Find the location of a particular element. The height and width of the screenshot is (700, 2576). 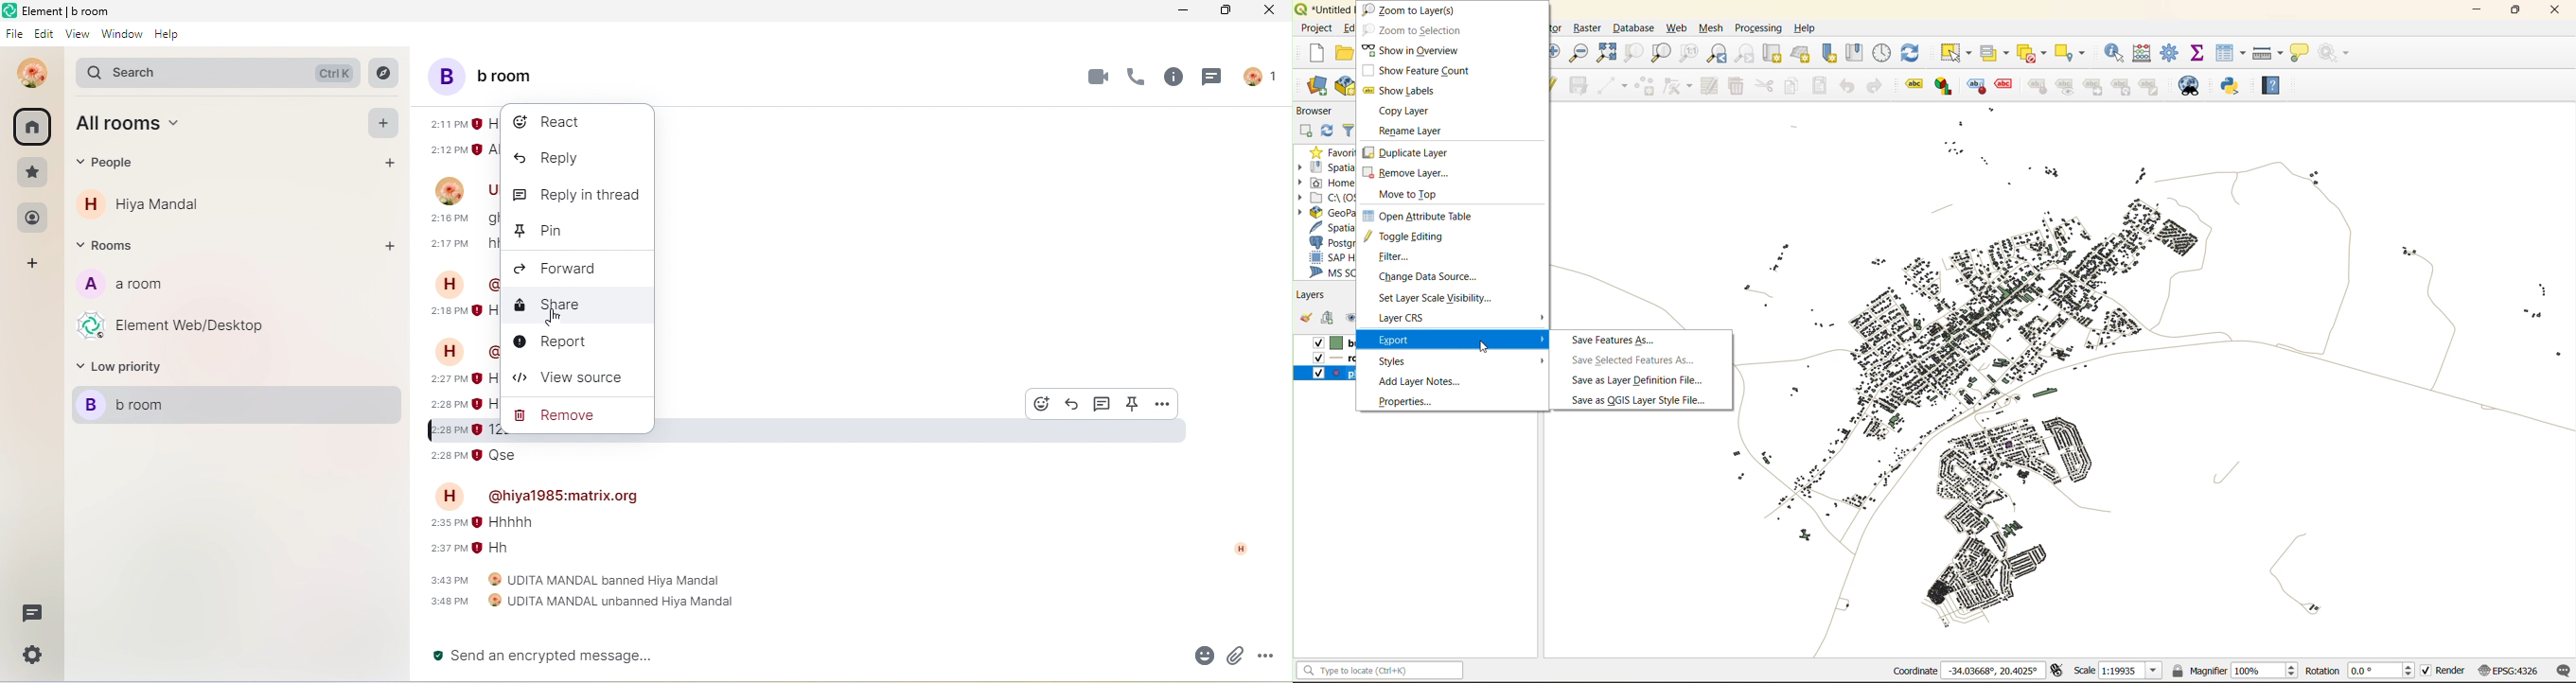

python is located at coordinates (2235, 88).